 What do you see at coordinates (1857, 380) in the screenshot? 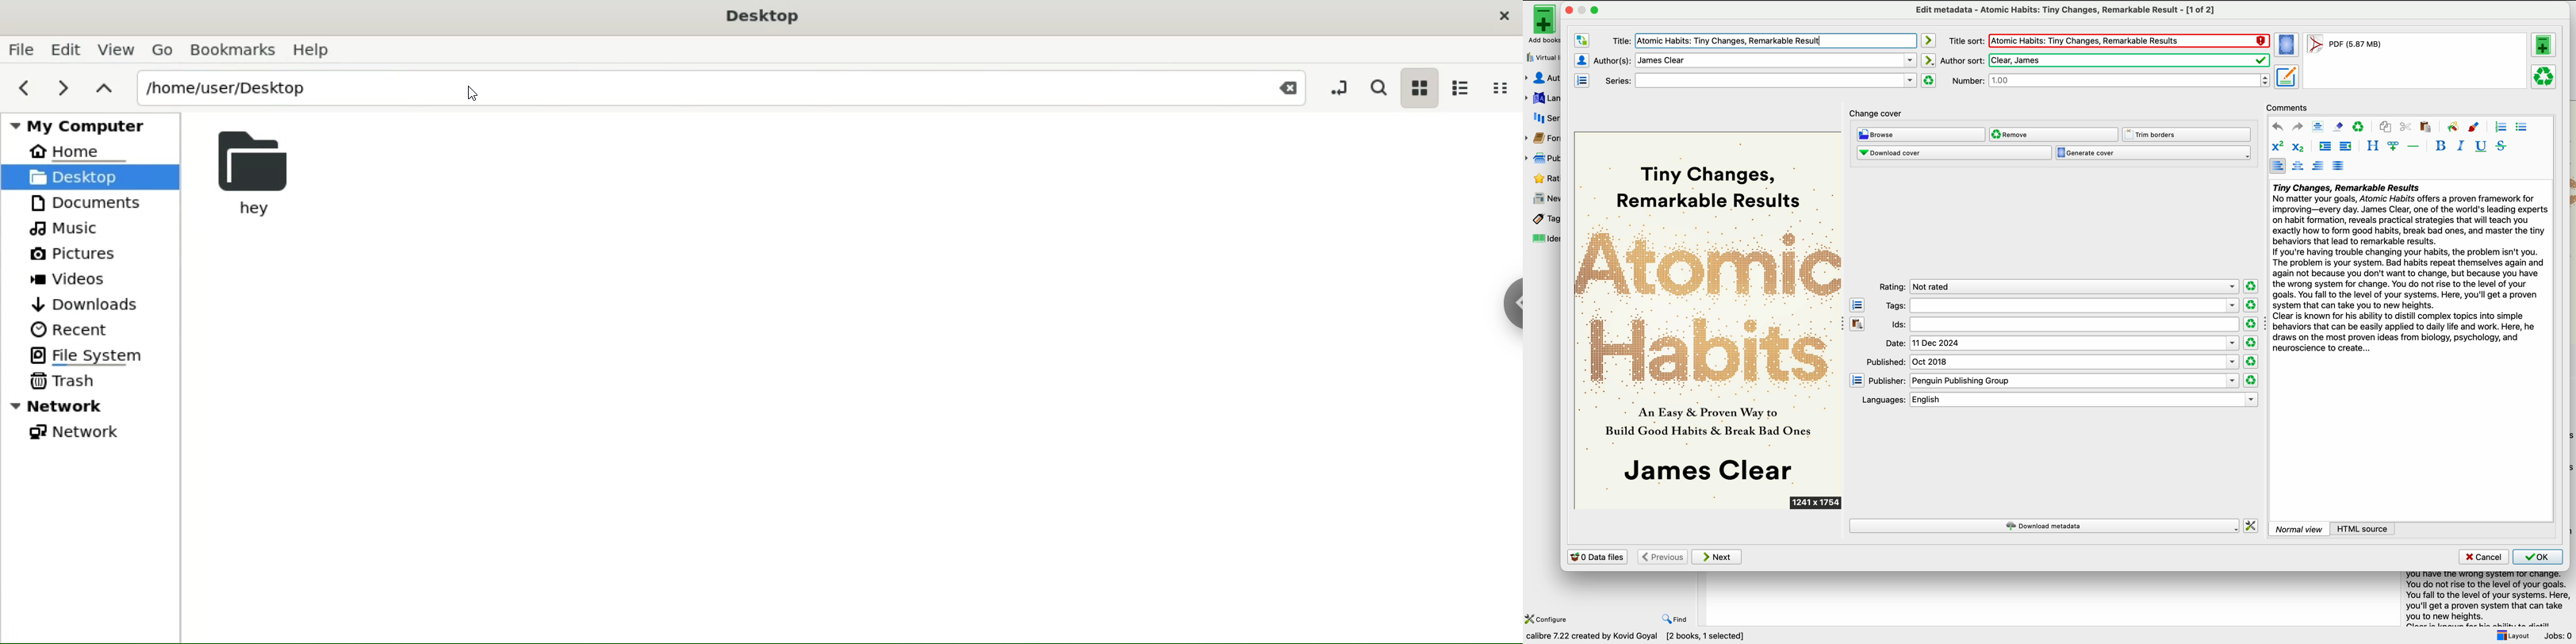
I see `open the manage publisher editor` at bounding box center [1857, 380].